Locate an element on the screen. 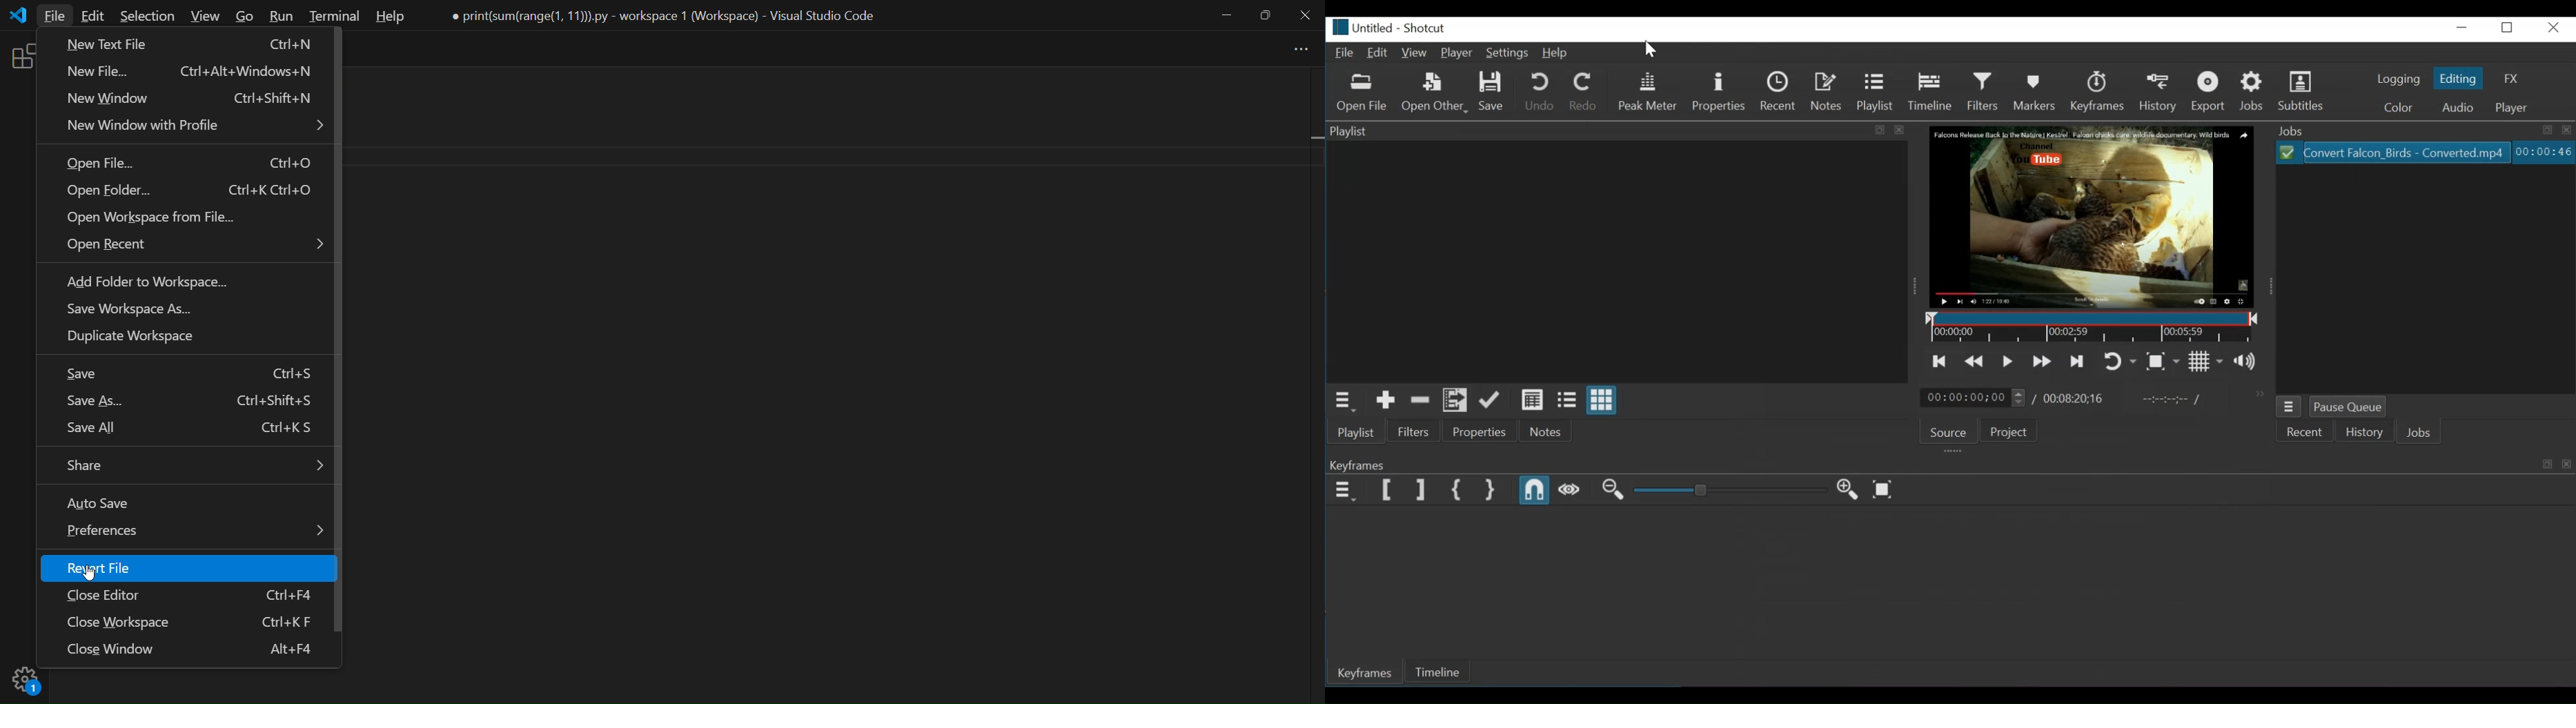  Set Filter Last is located at coordinates (1419, 491).